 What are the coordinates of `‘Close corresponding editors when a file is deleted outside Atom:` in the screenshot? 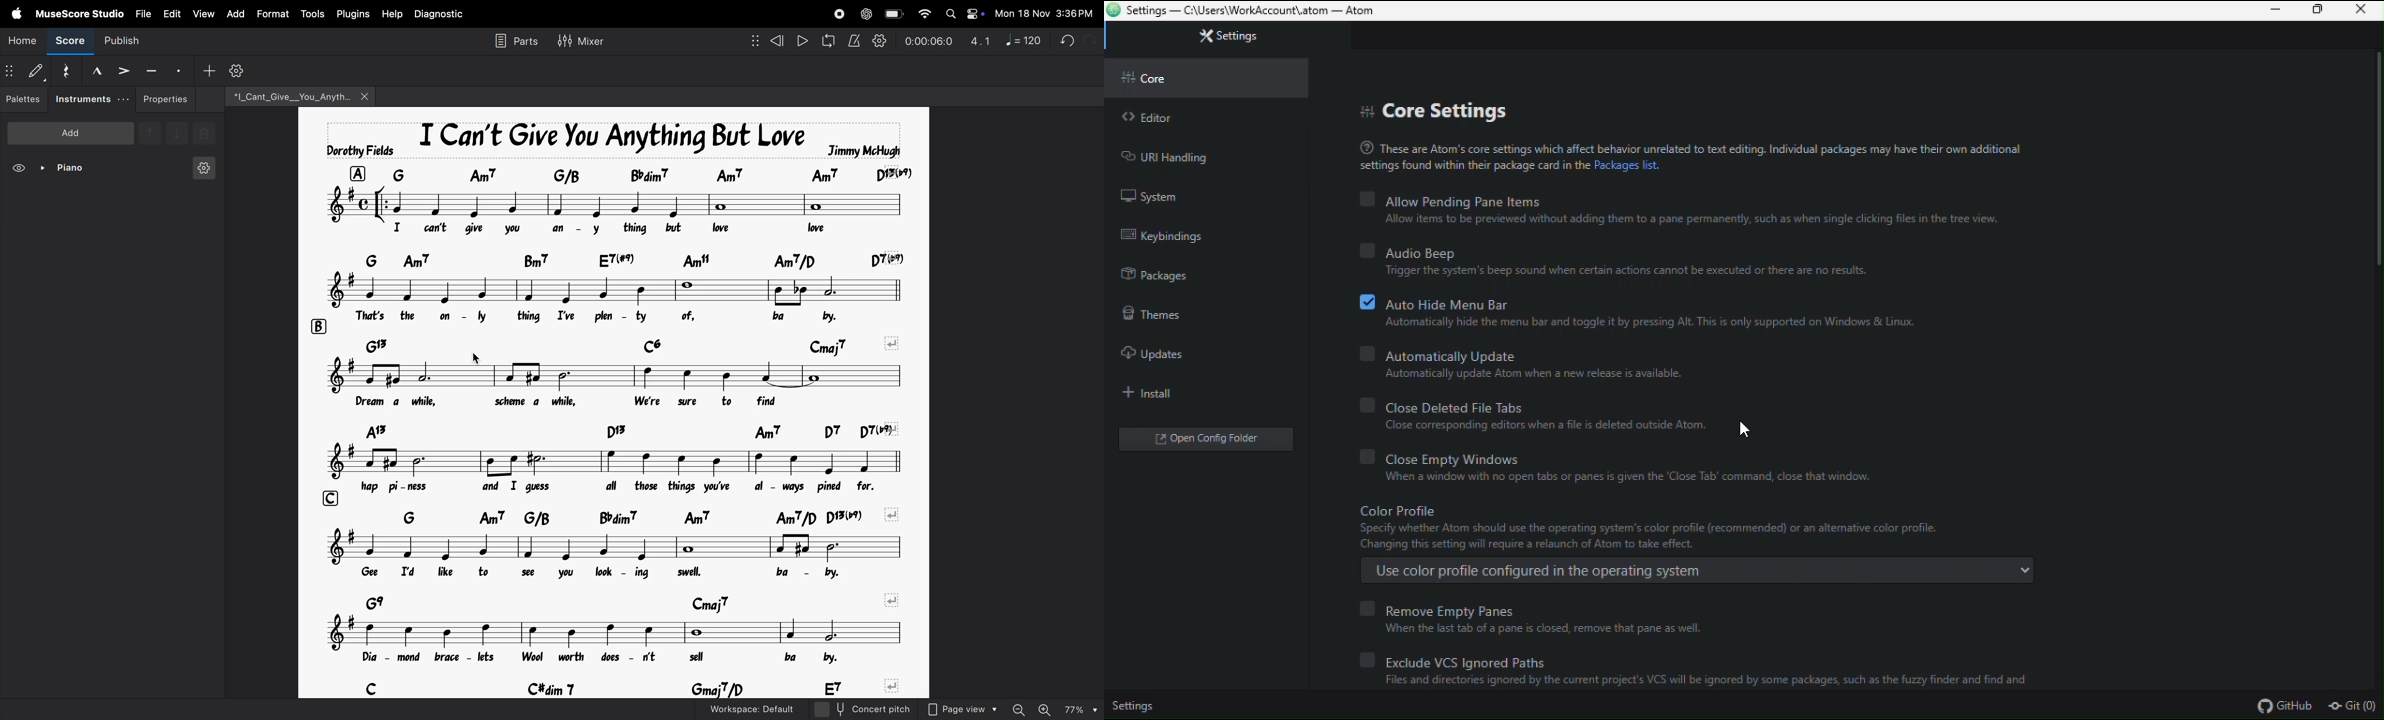 It's located at (1546, 424).